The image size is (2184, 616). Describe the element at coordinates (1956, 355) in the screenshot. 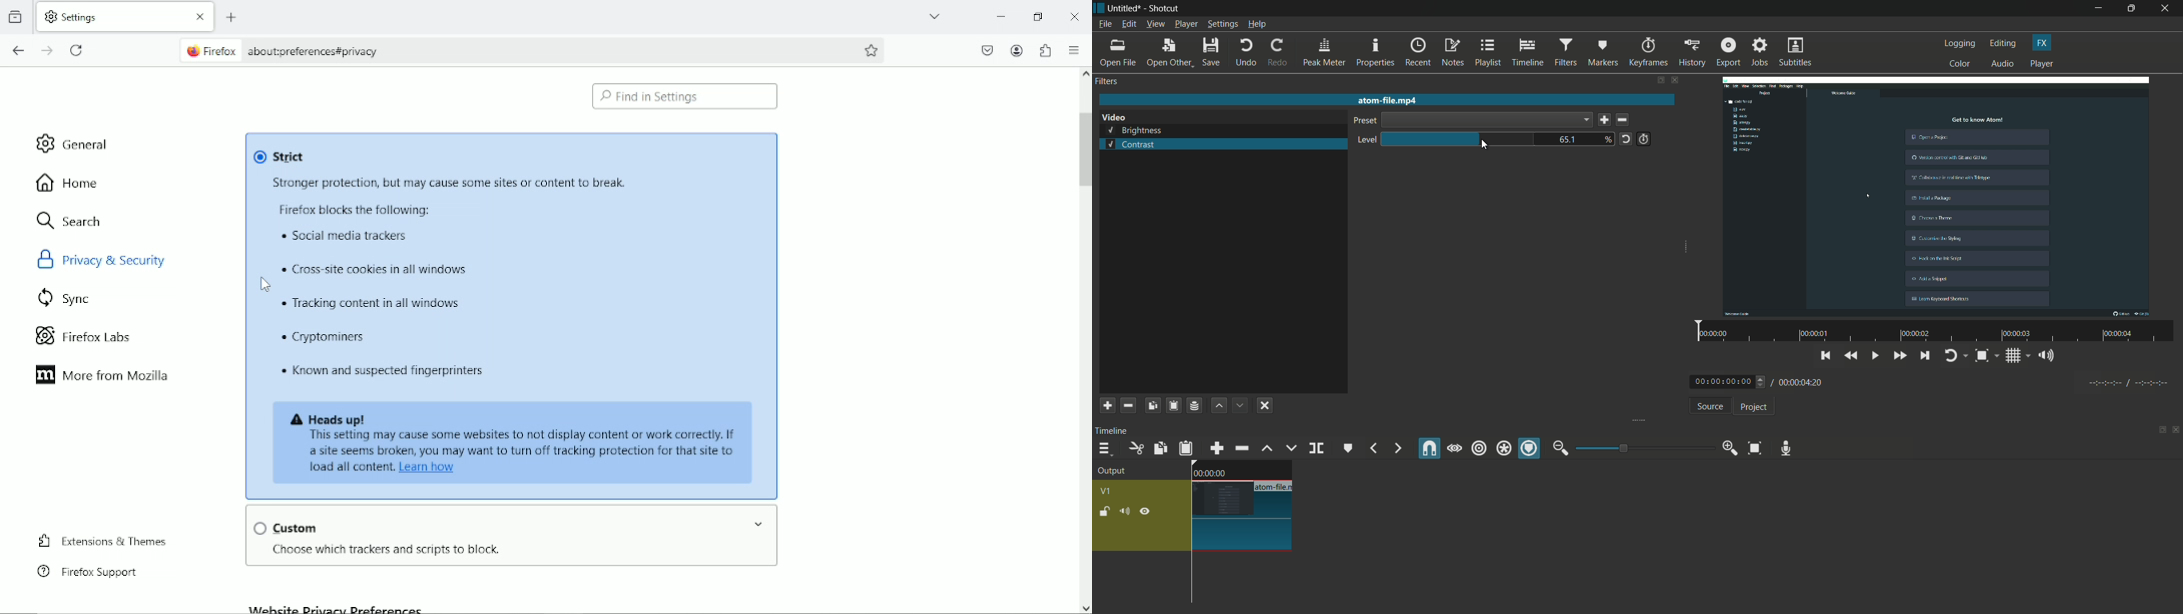

I see `toggle player logging` at that location.